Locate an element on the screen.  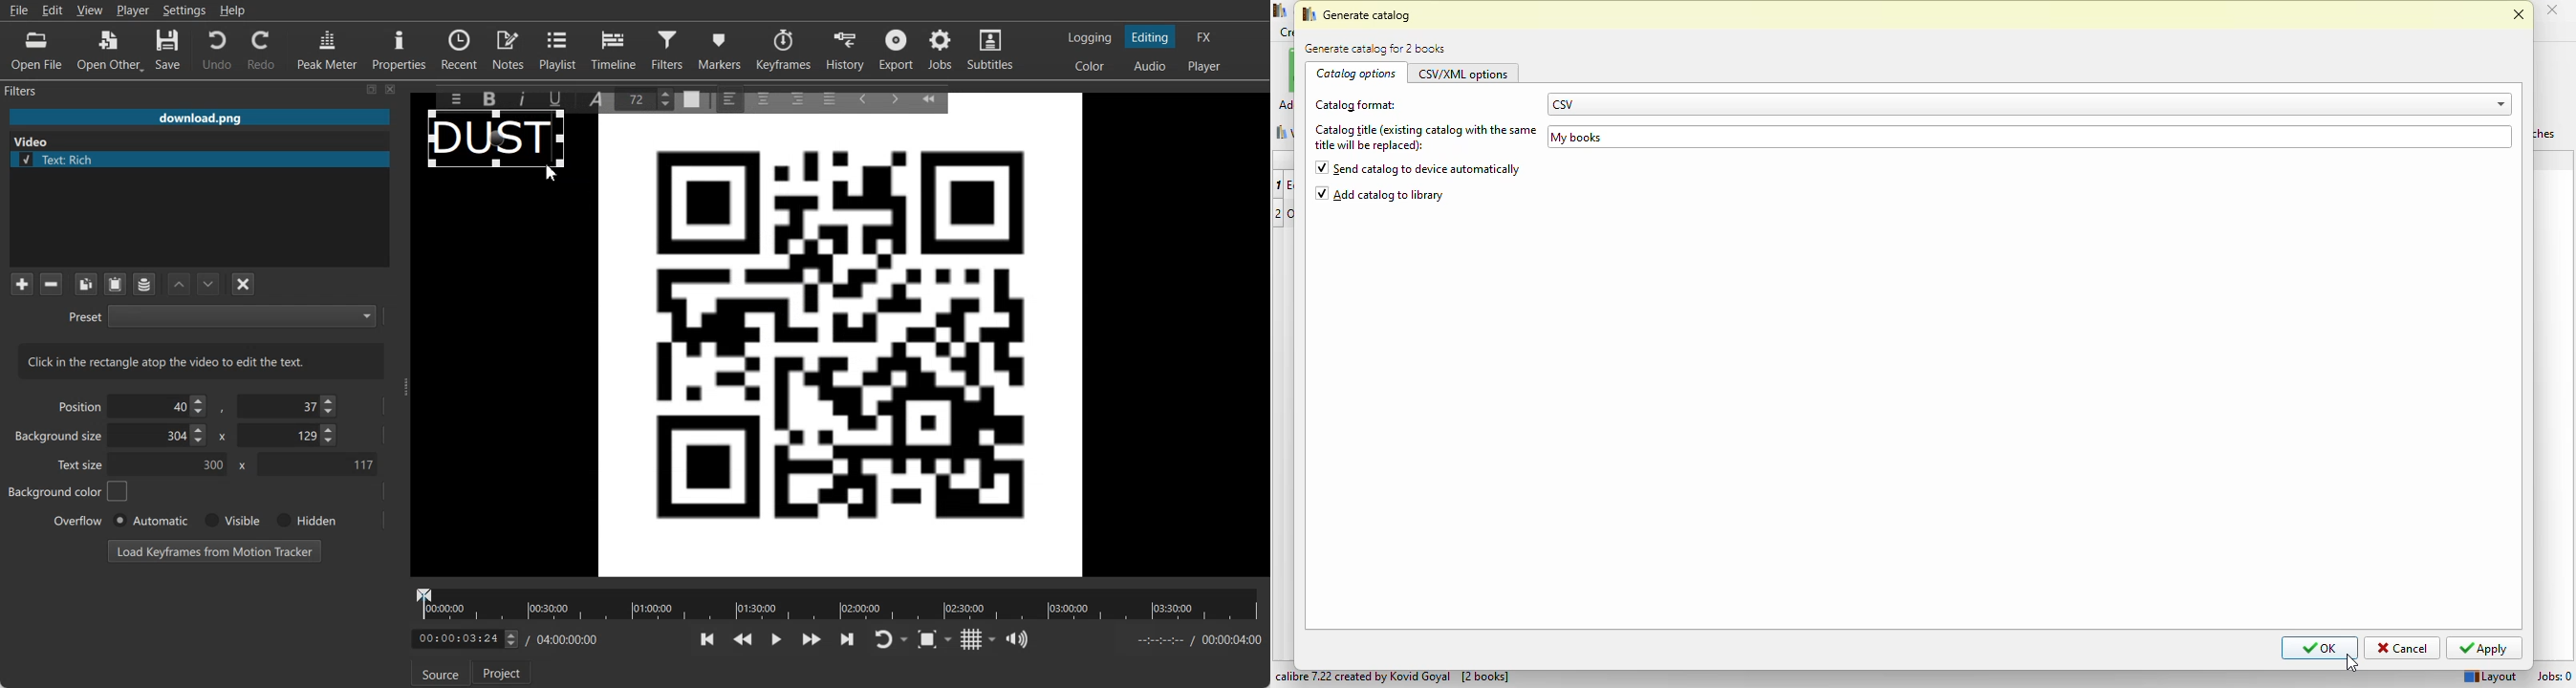
catalog format:  is located at coordinates (1355, 105).